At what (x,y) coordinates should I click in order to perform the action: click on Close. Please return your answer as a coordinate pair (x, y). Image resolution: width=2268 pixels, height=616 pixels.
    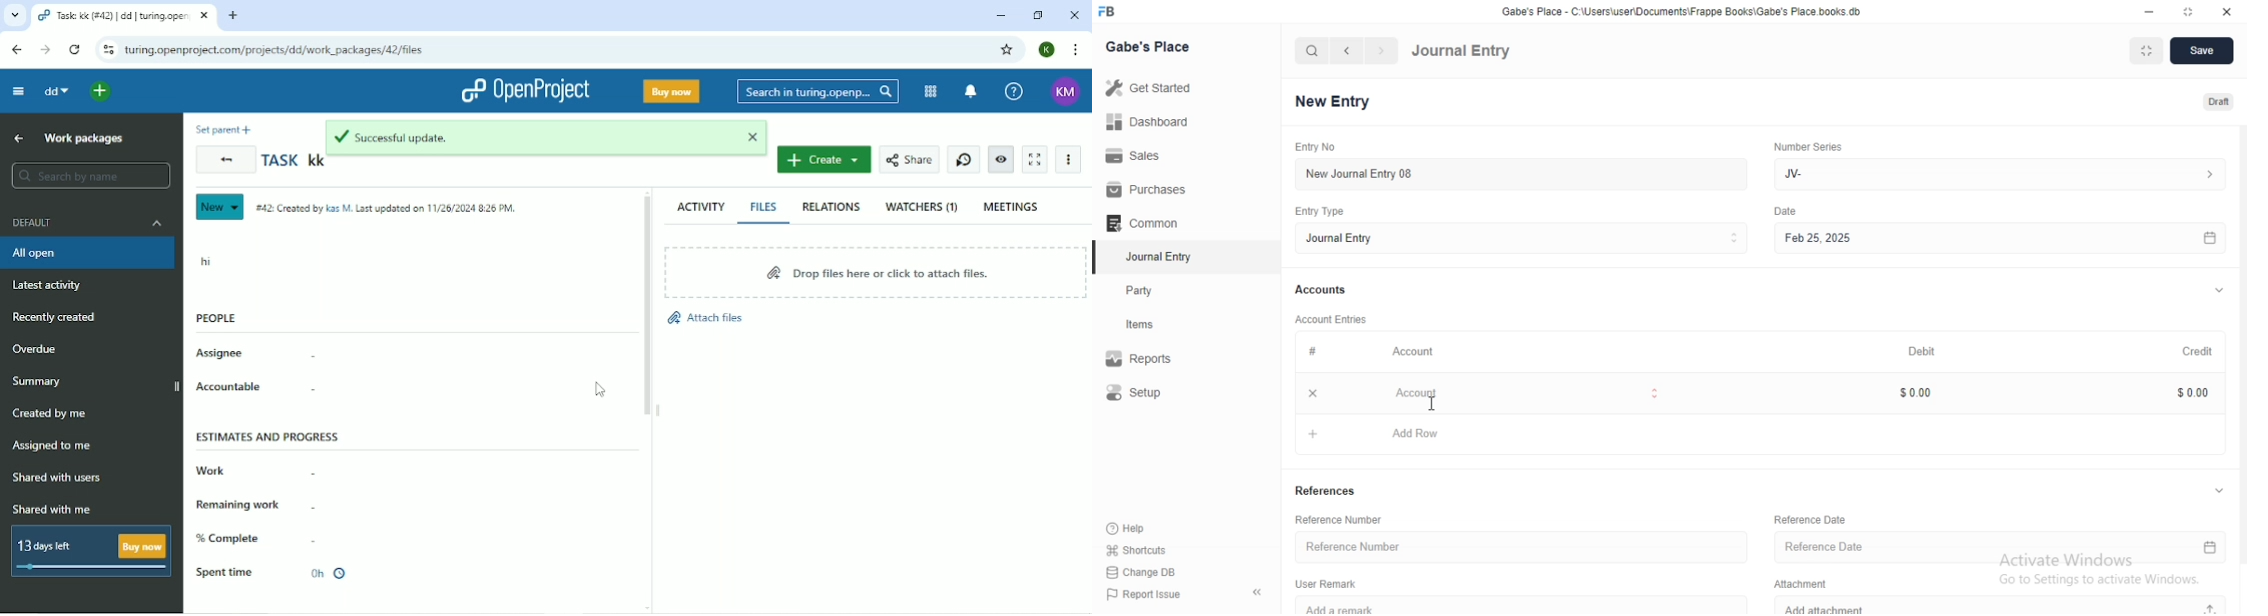
    Looking at the image, I should click on (1076, 15).